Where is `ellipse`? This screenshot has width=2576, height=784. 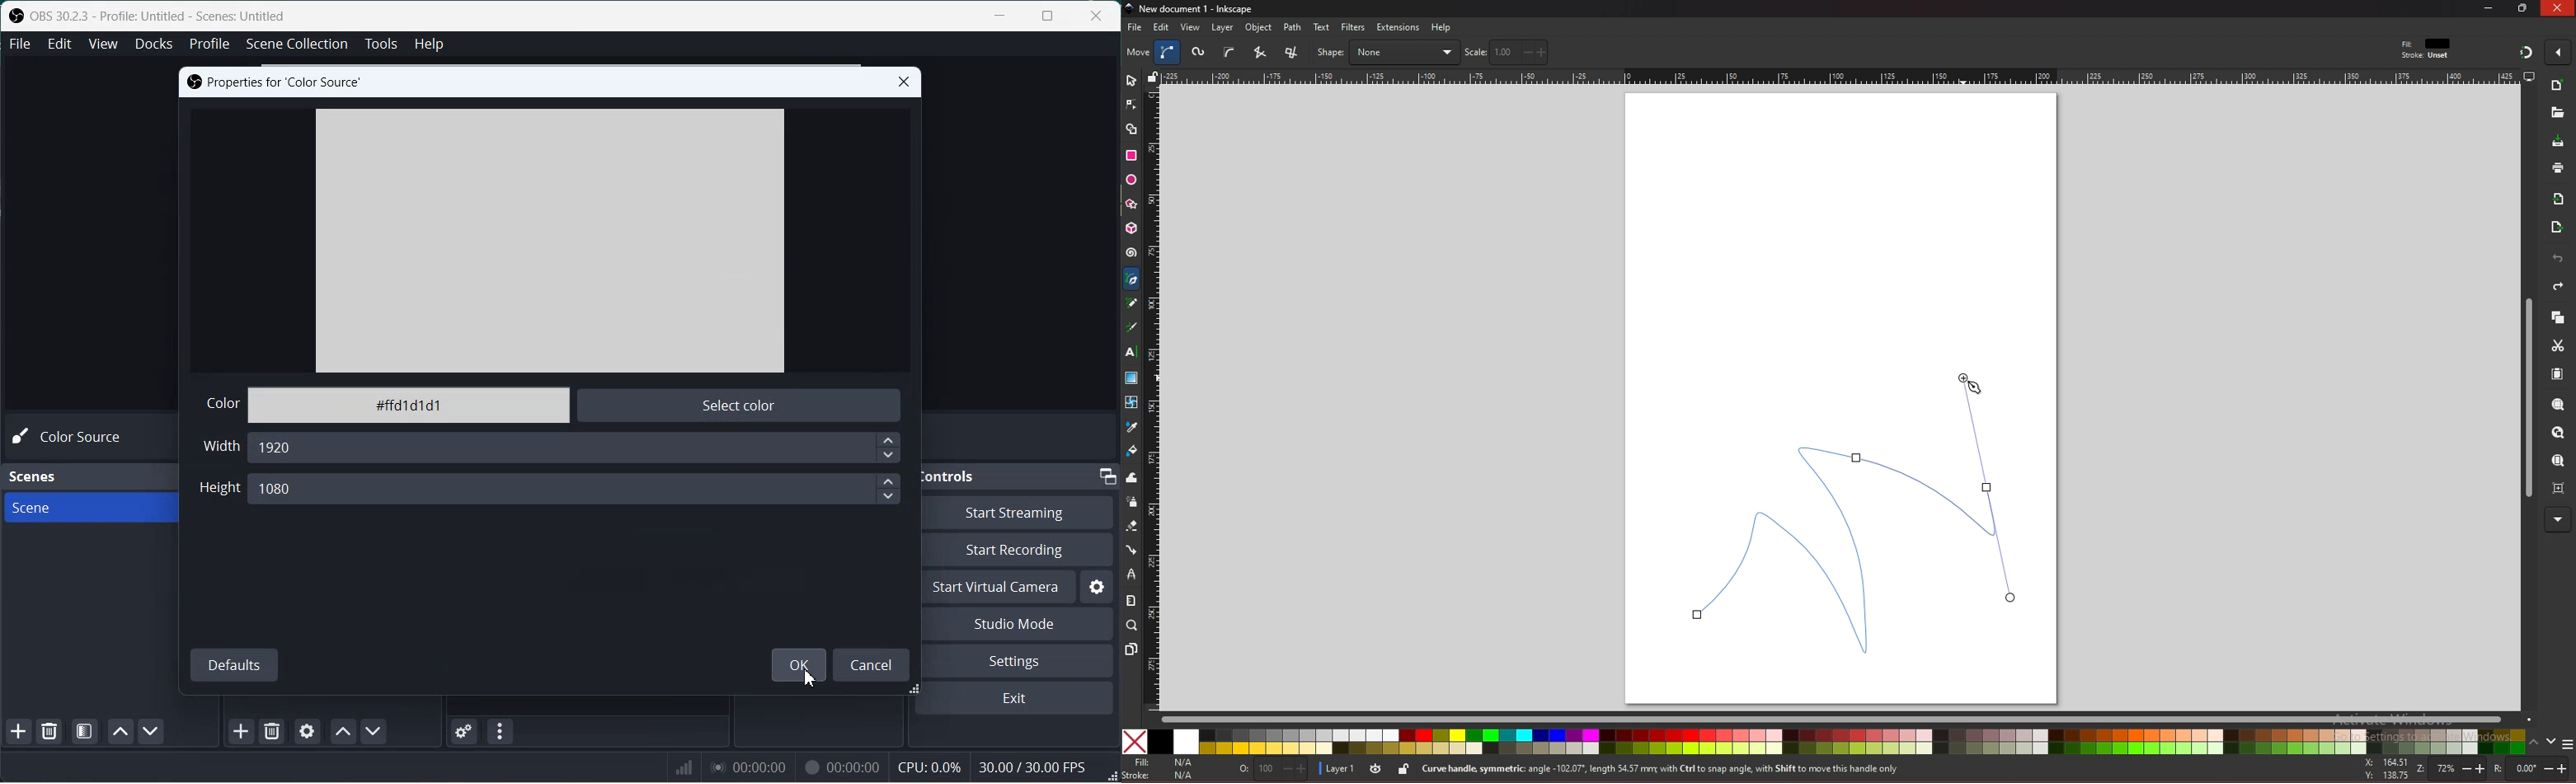 ellipse is located at coordinates (1131, 180).